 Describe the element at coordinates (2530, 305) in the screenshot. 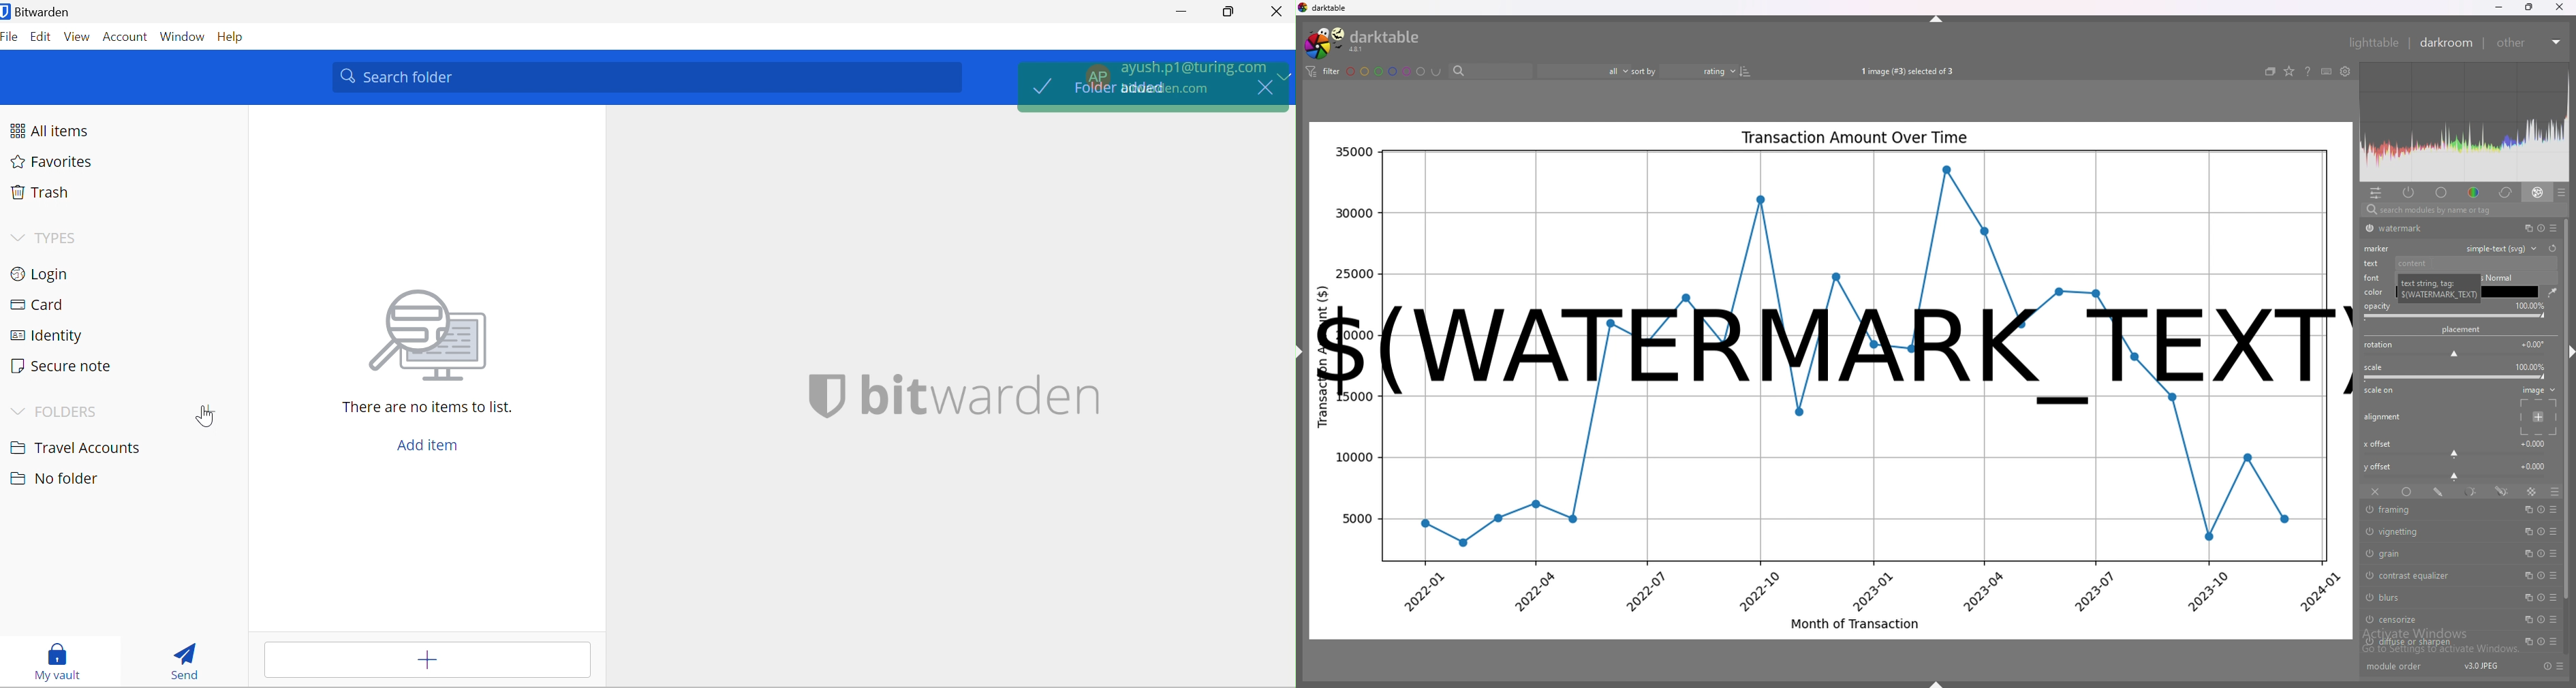

I see `opacity` at that location.